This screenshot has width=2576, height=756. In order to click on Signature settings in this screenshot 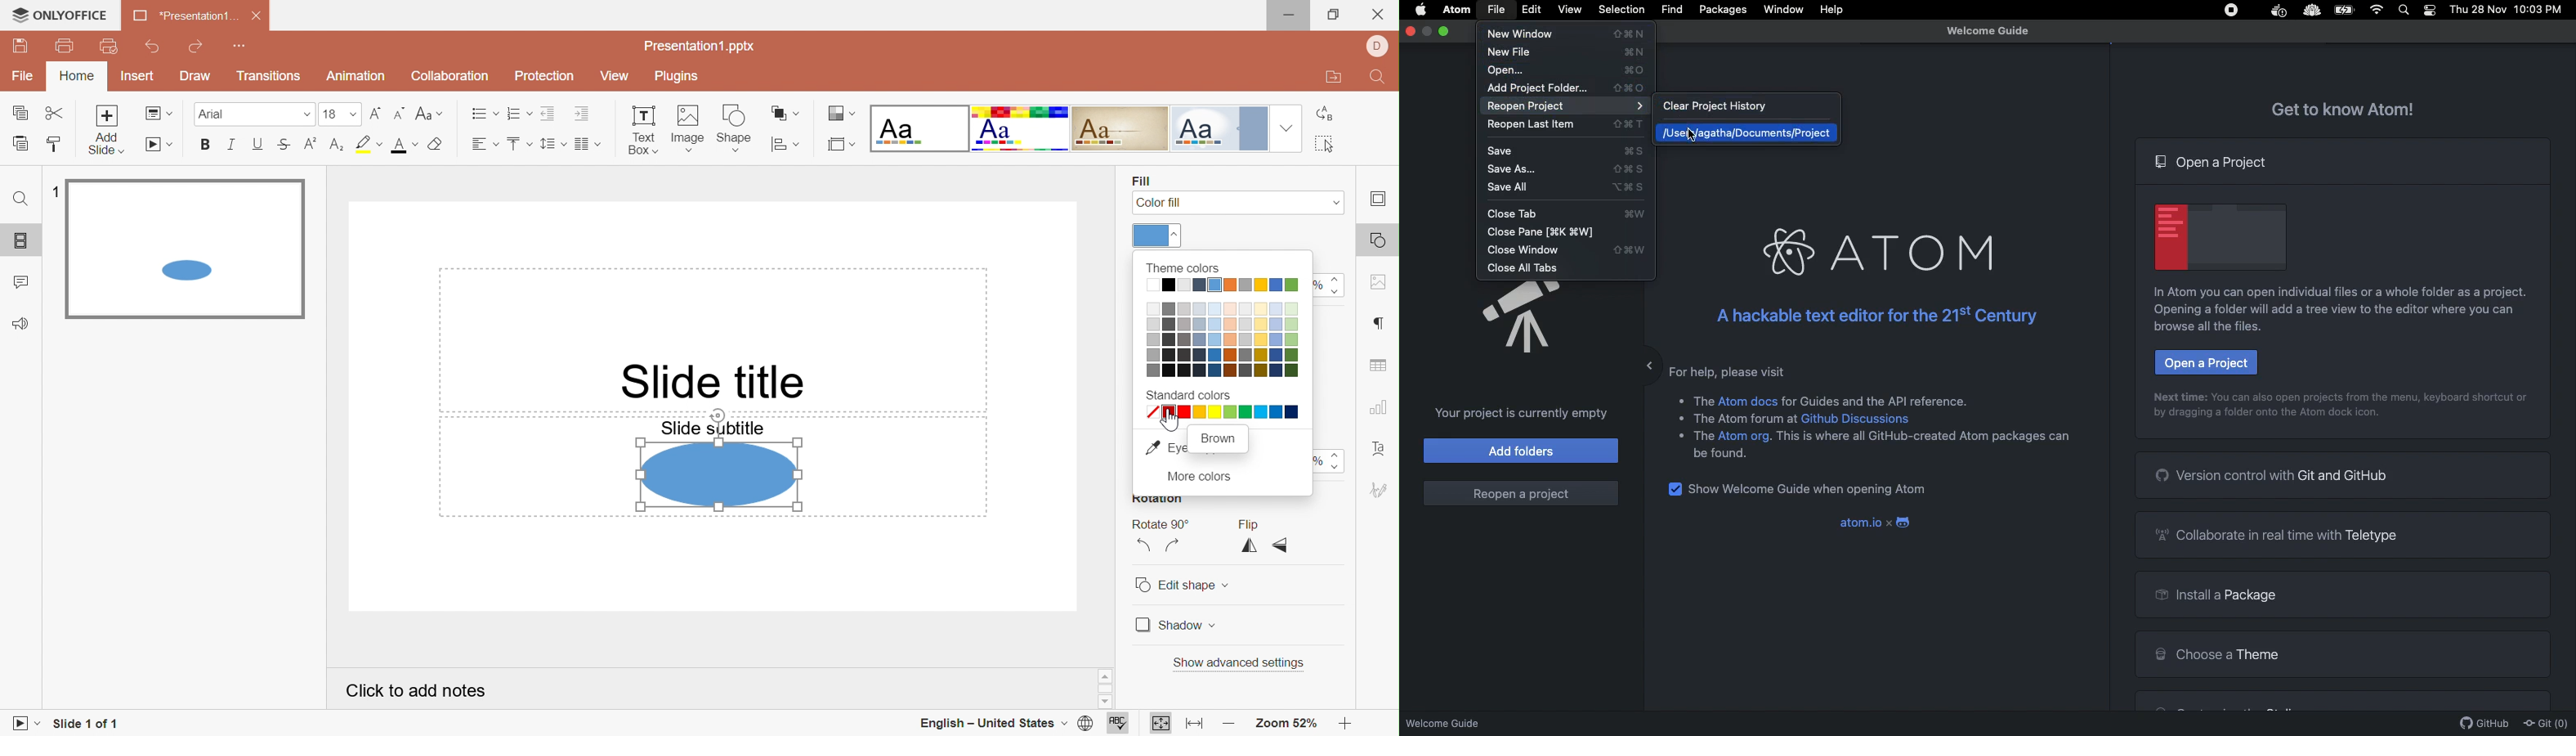, I will do `click(1379, 491)`.